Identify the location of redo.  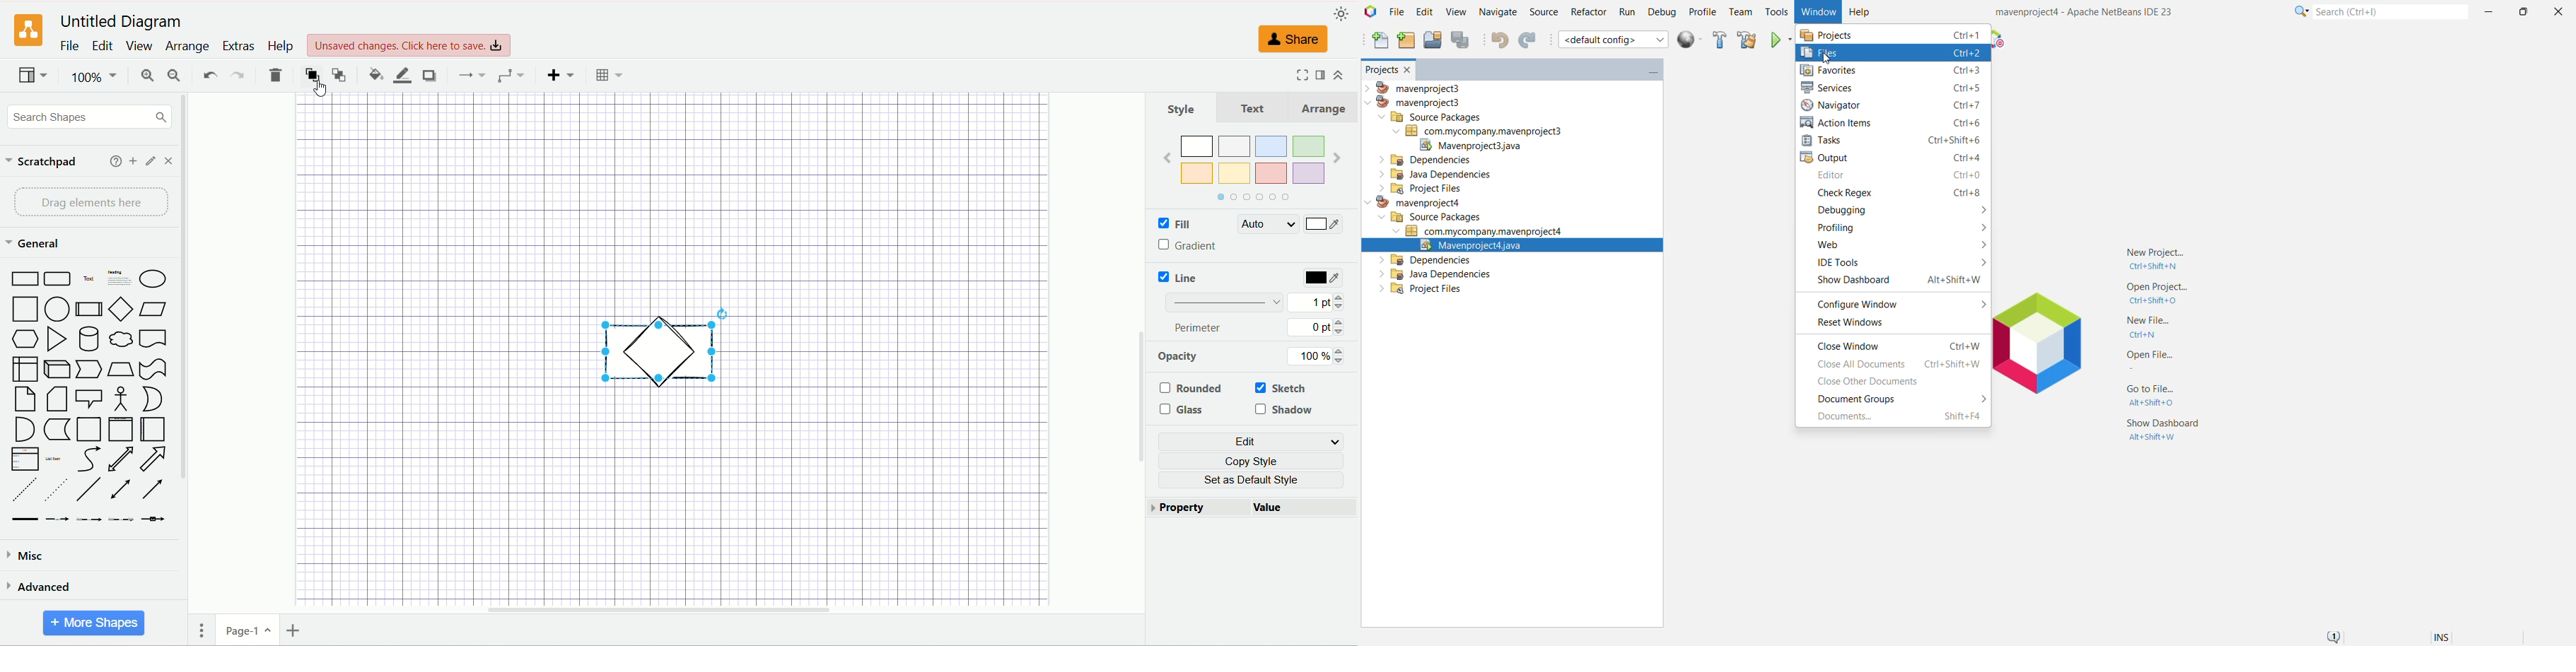
(238, 77).